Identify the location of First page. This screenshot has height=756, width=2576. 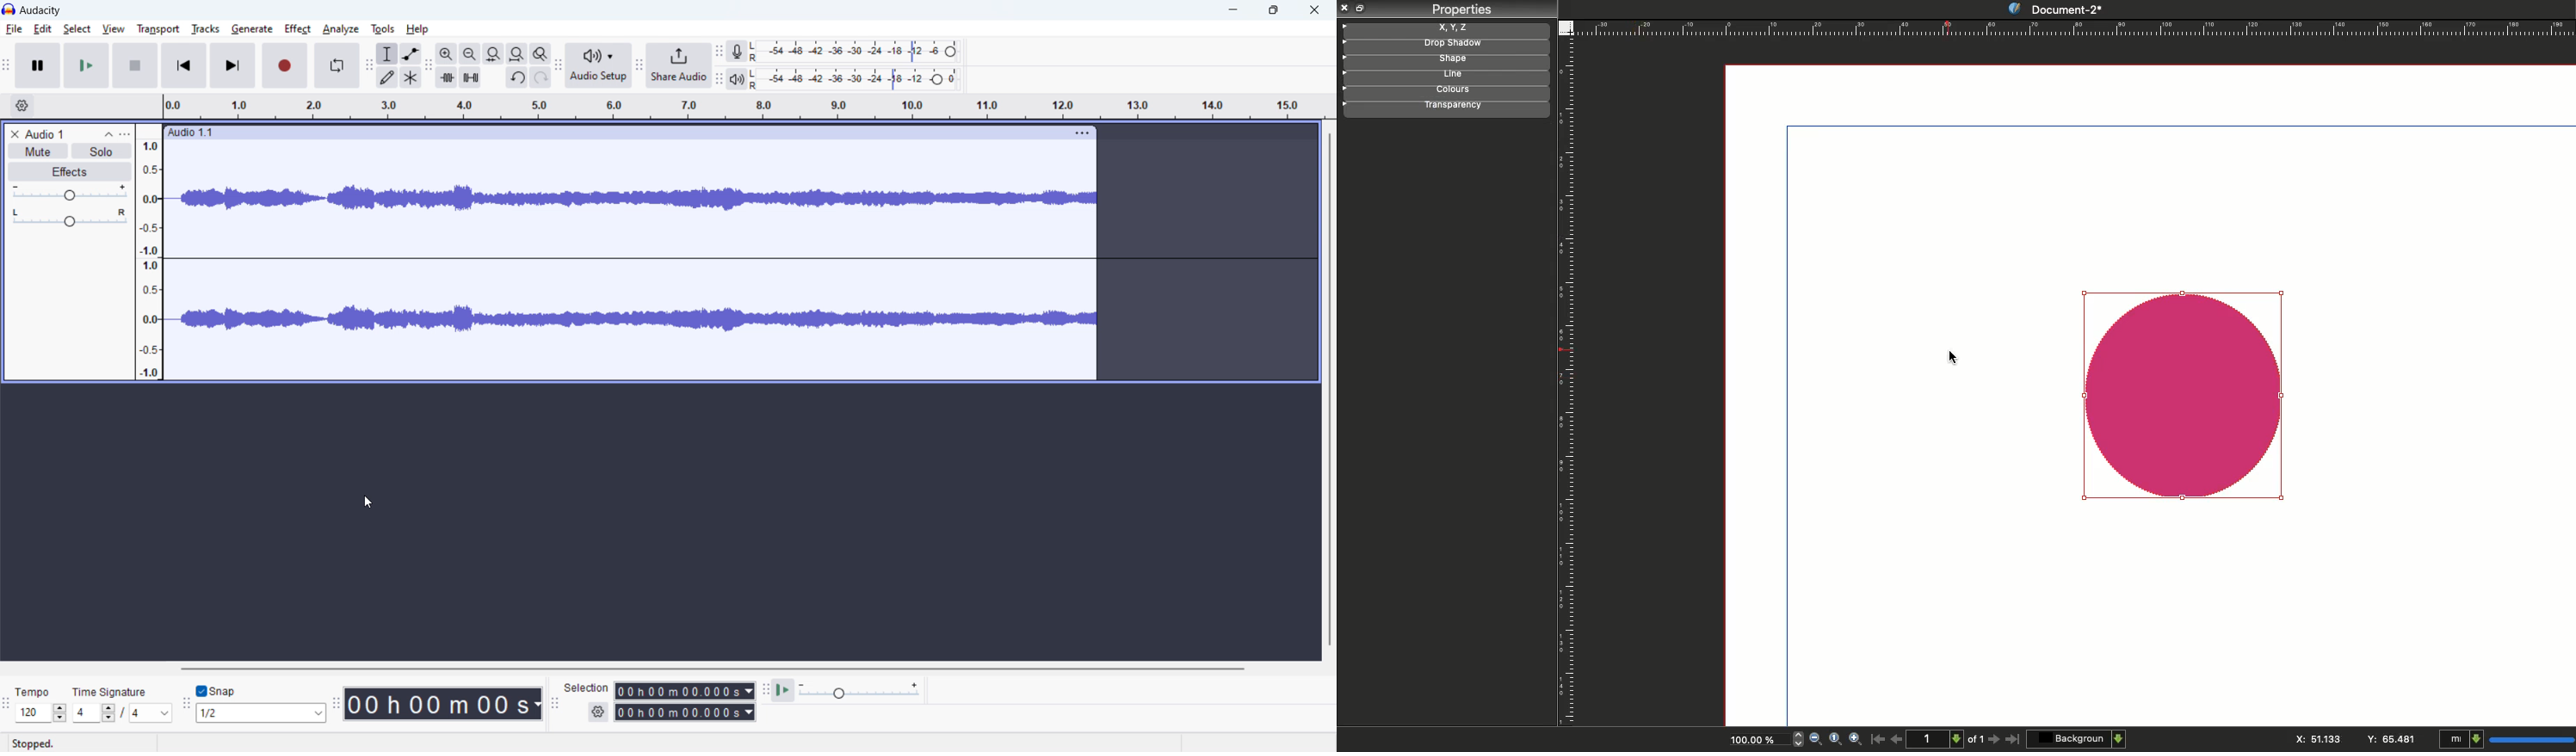
(1878, 738).